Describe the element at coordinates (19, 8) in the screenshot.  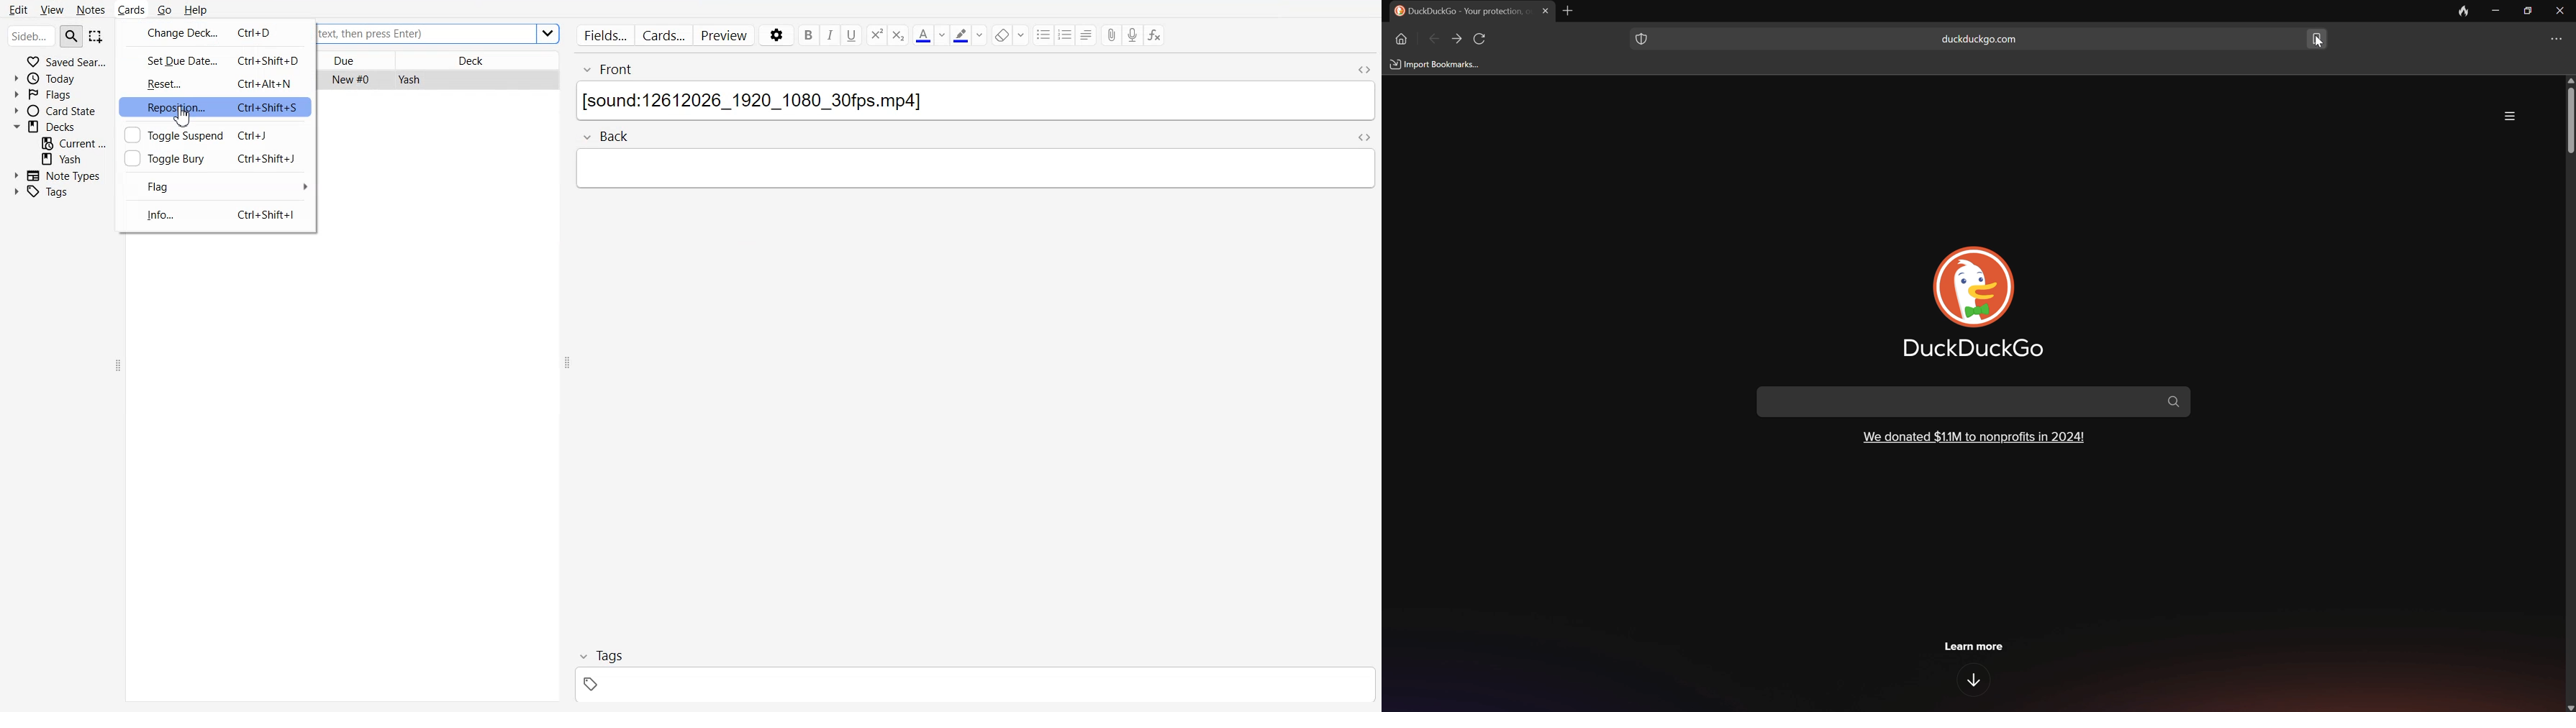
I see `Edit` at that location.